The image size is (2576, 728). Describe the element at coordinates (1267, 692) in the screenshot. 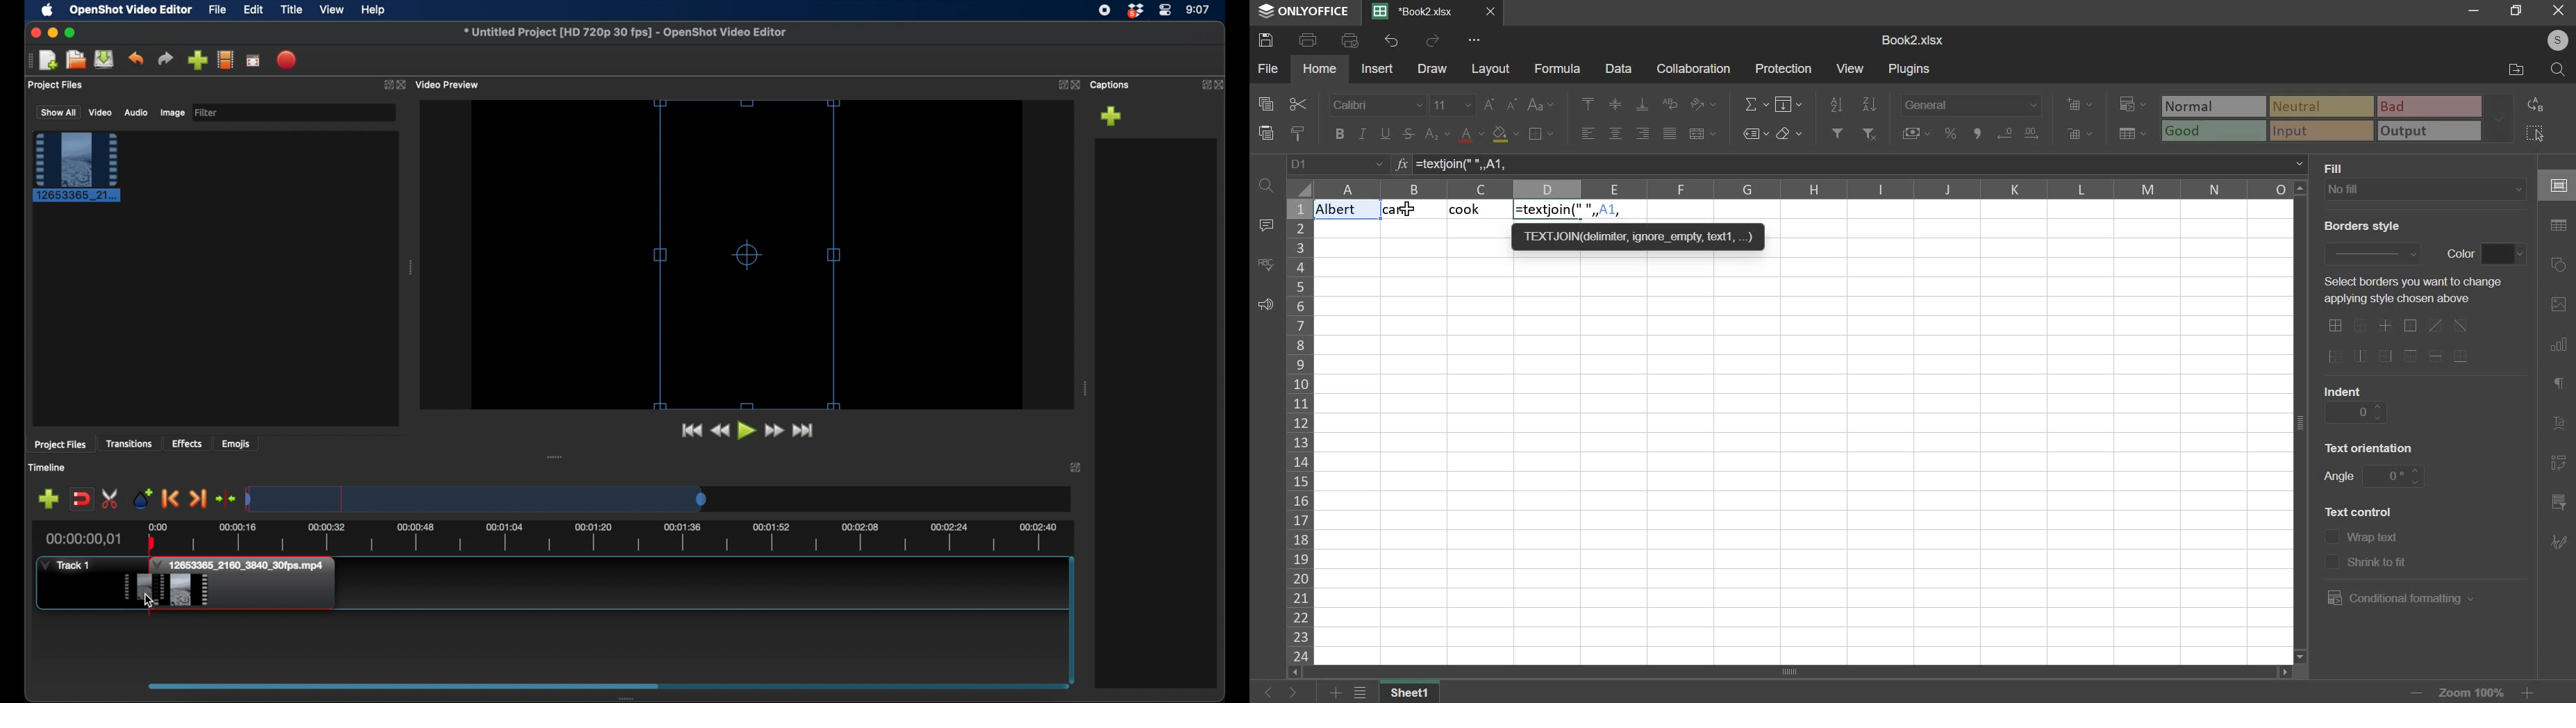

I see `go back` at that location.